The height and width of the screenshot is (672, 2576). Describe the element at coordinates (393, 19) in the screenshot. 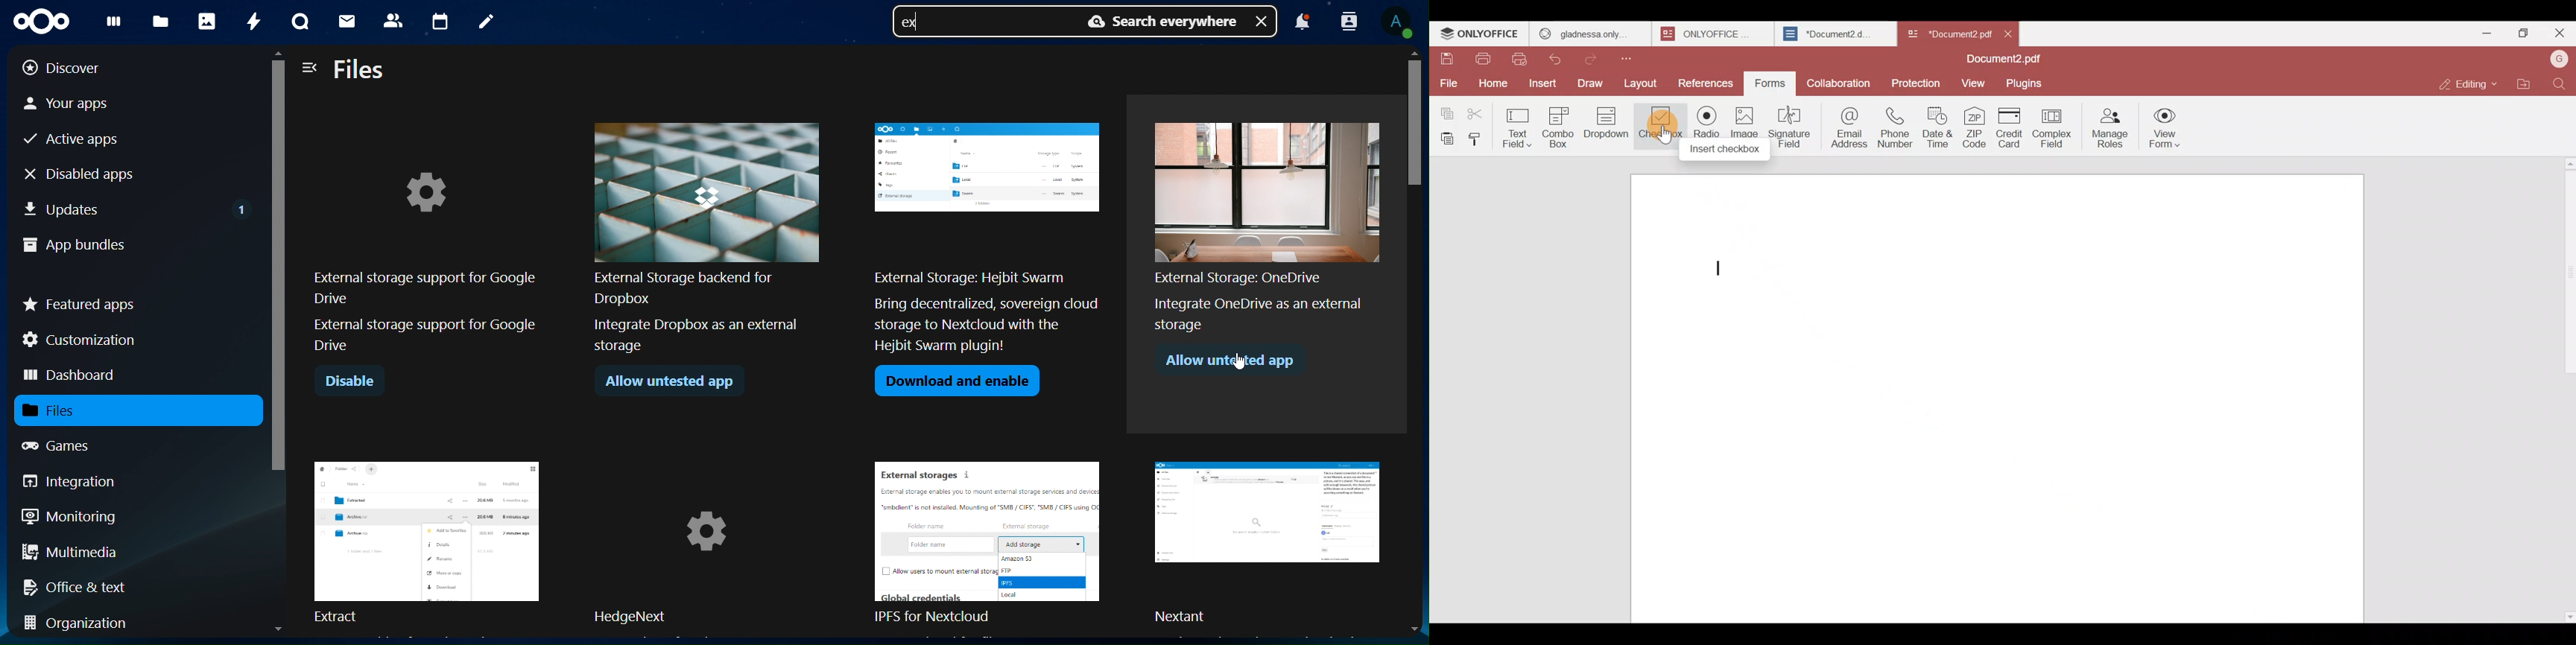

I see `contacts` at that location.